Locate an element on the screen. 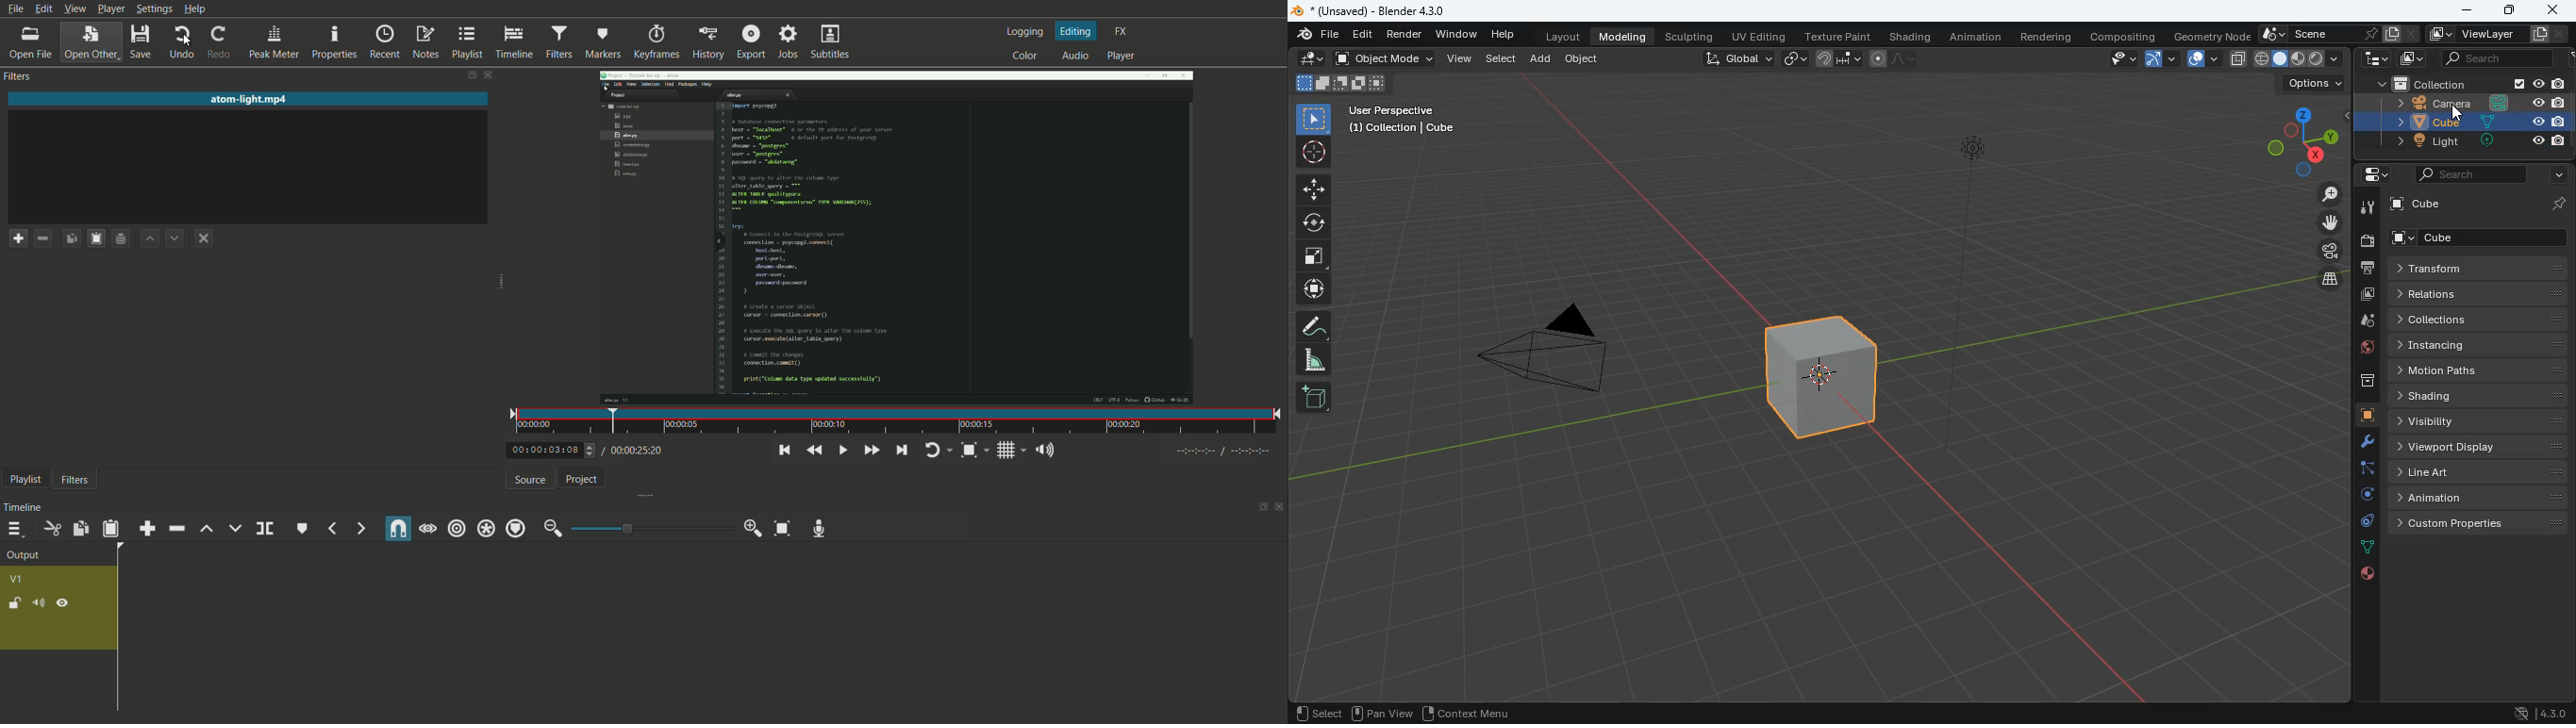  texture paint is located at coordinates (1837, 36).